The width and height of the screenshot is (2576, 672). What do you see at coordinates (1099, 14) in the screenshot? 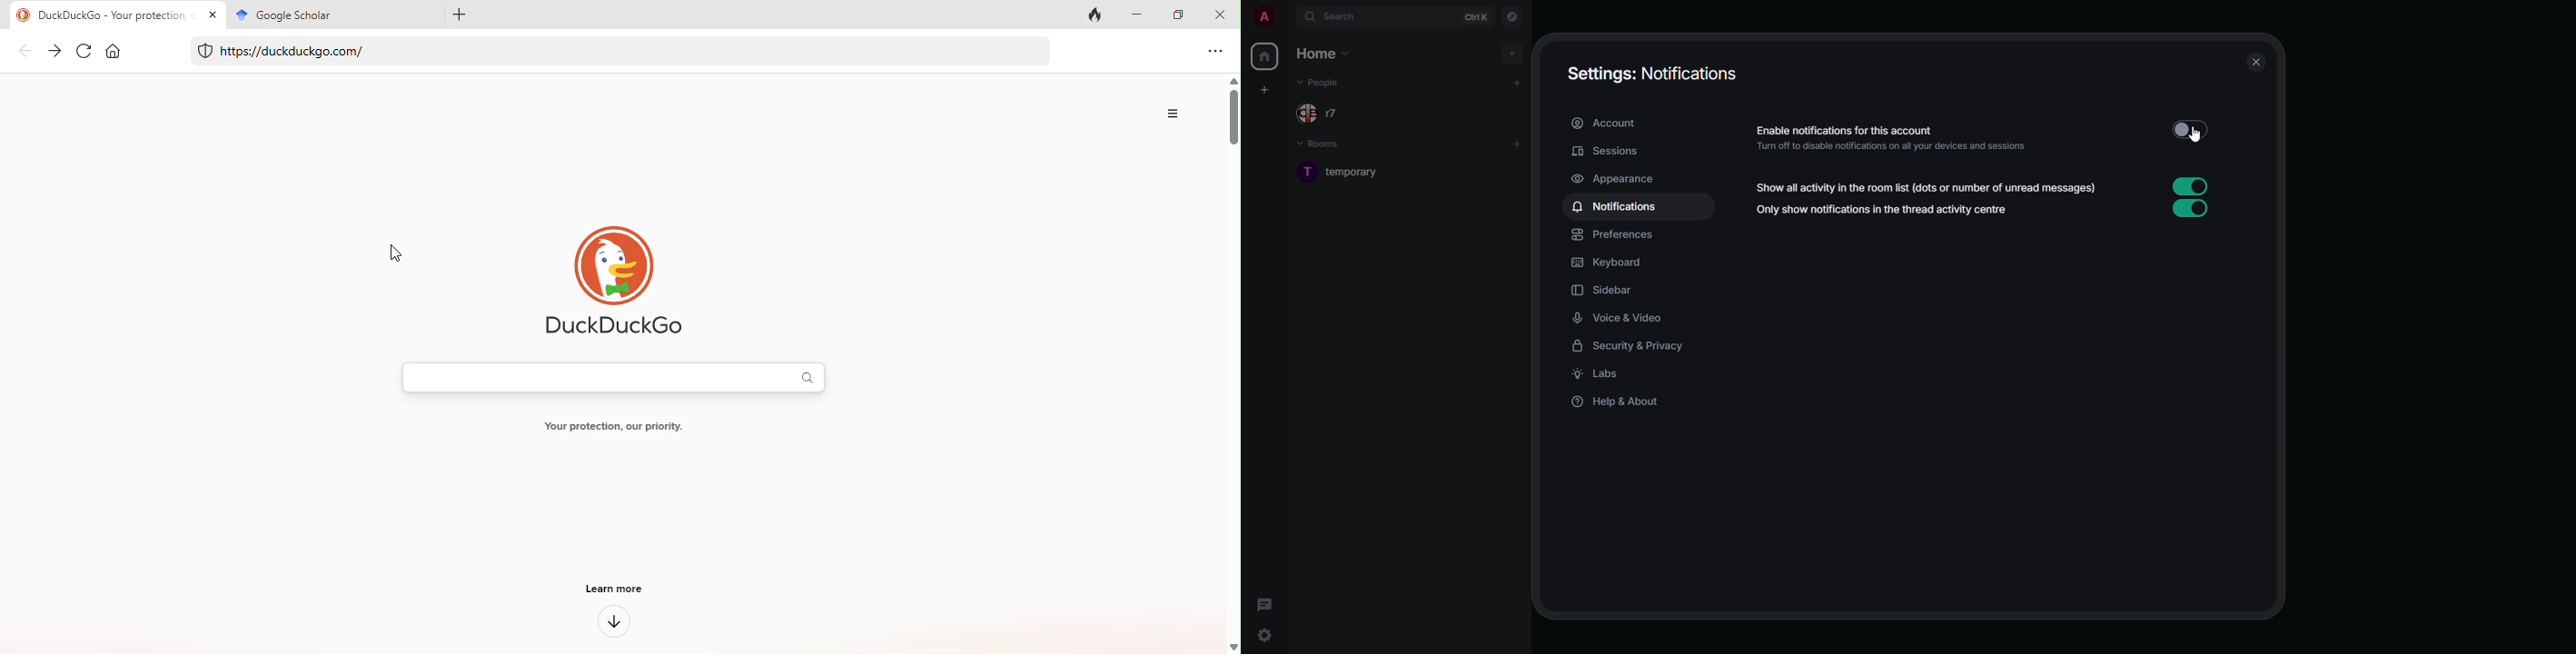
I see `track tab` at bounding box center [1099, 14].